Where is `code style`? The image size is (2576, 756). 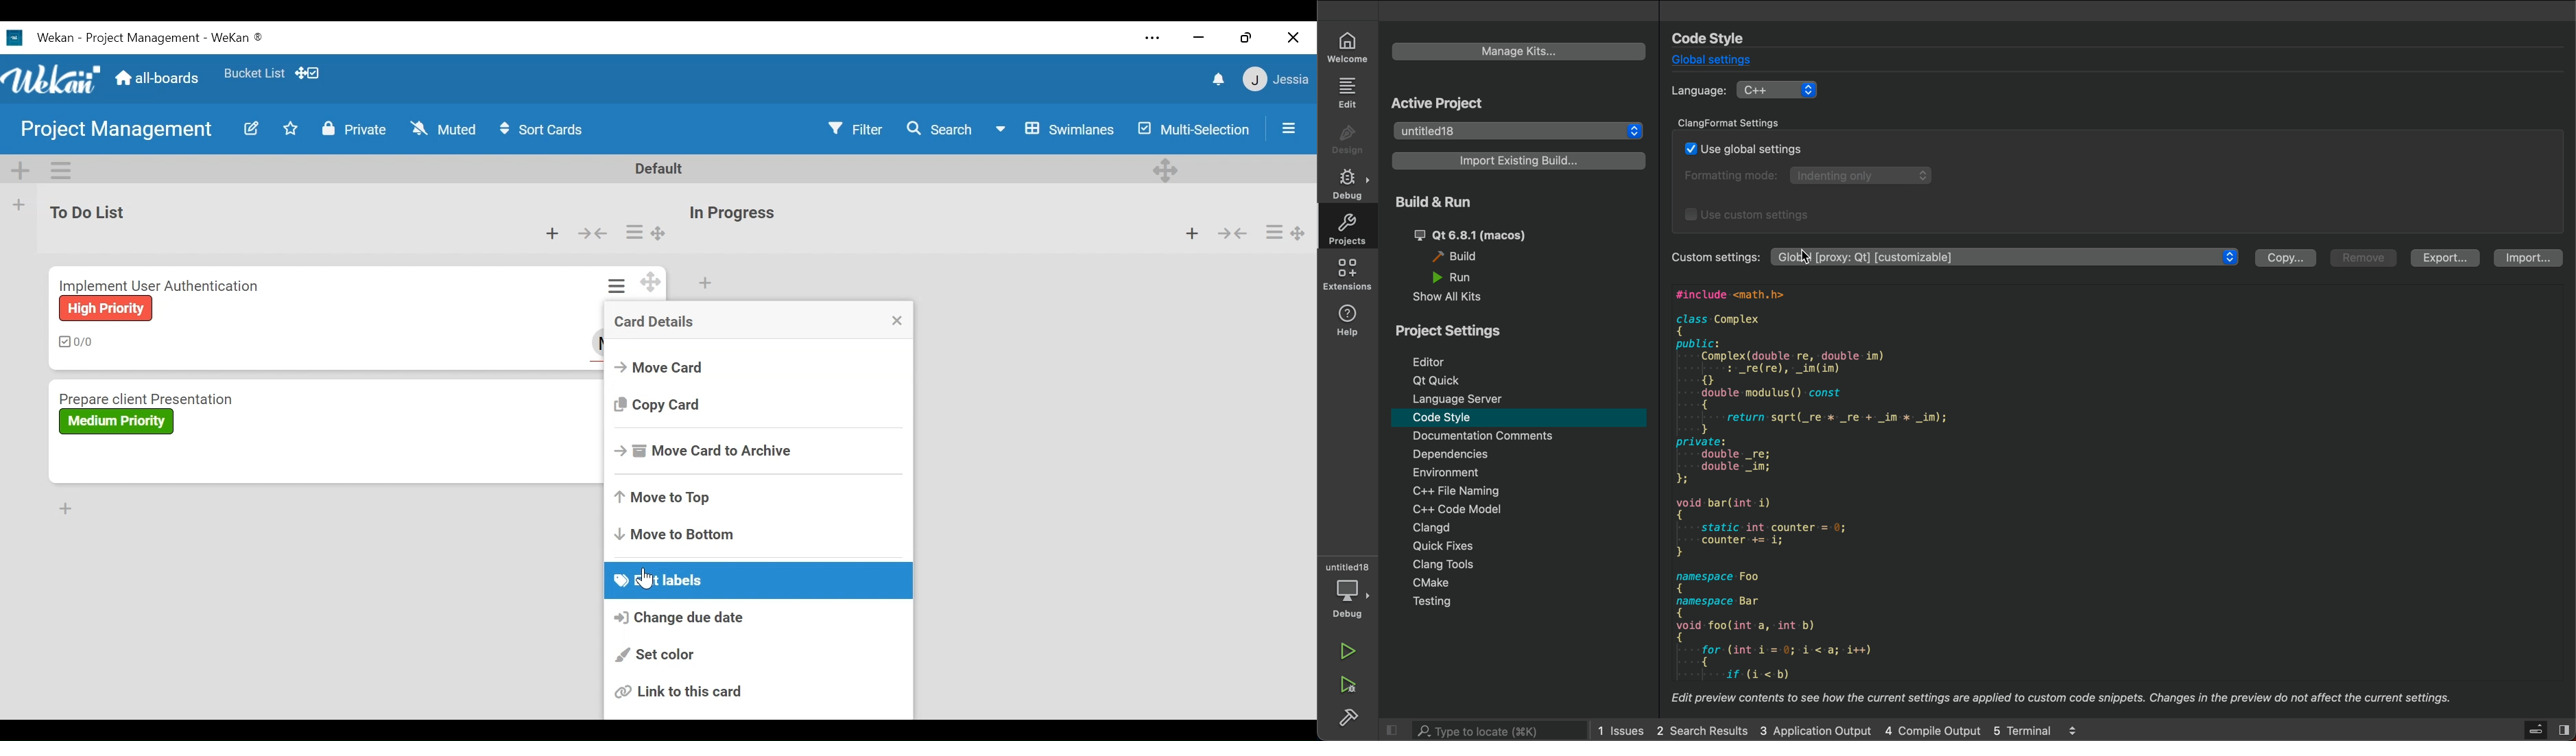
code style is located at coordinates (1517, 417).